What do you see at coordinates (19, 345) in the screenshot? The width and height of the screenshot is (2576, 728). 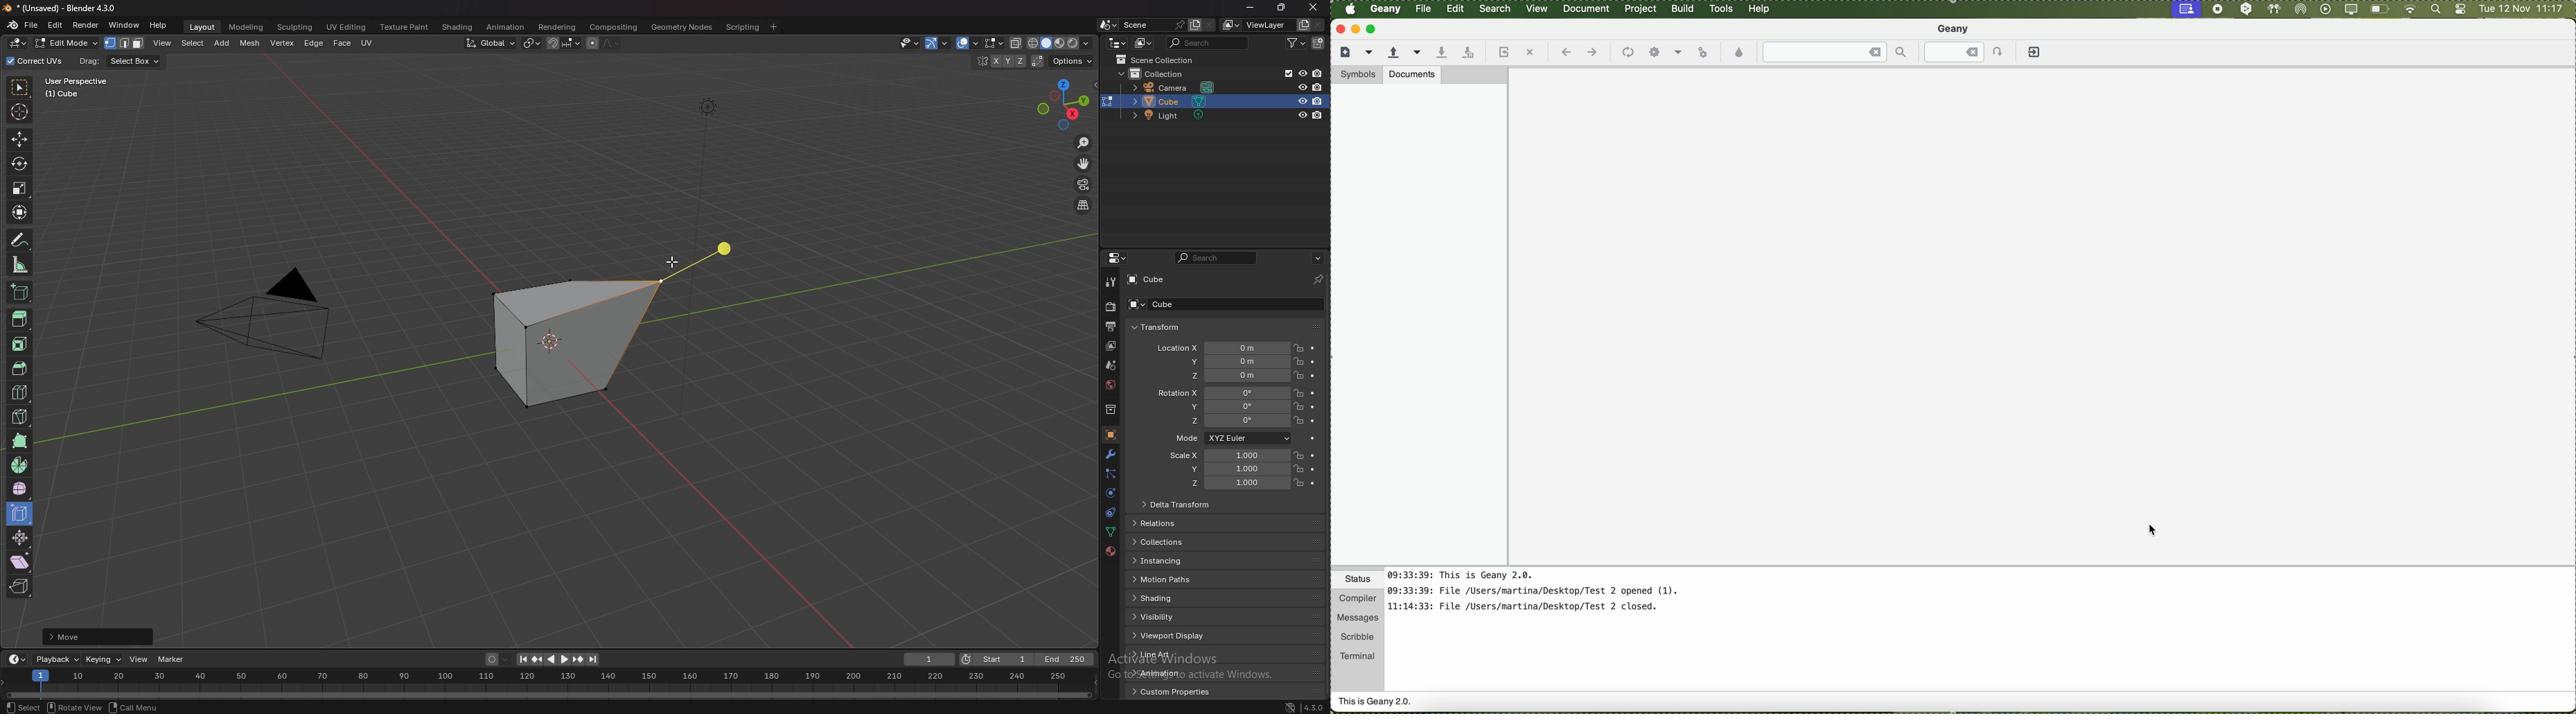 I see `inset faces` at bounding box center [19, 345].